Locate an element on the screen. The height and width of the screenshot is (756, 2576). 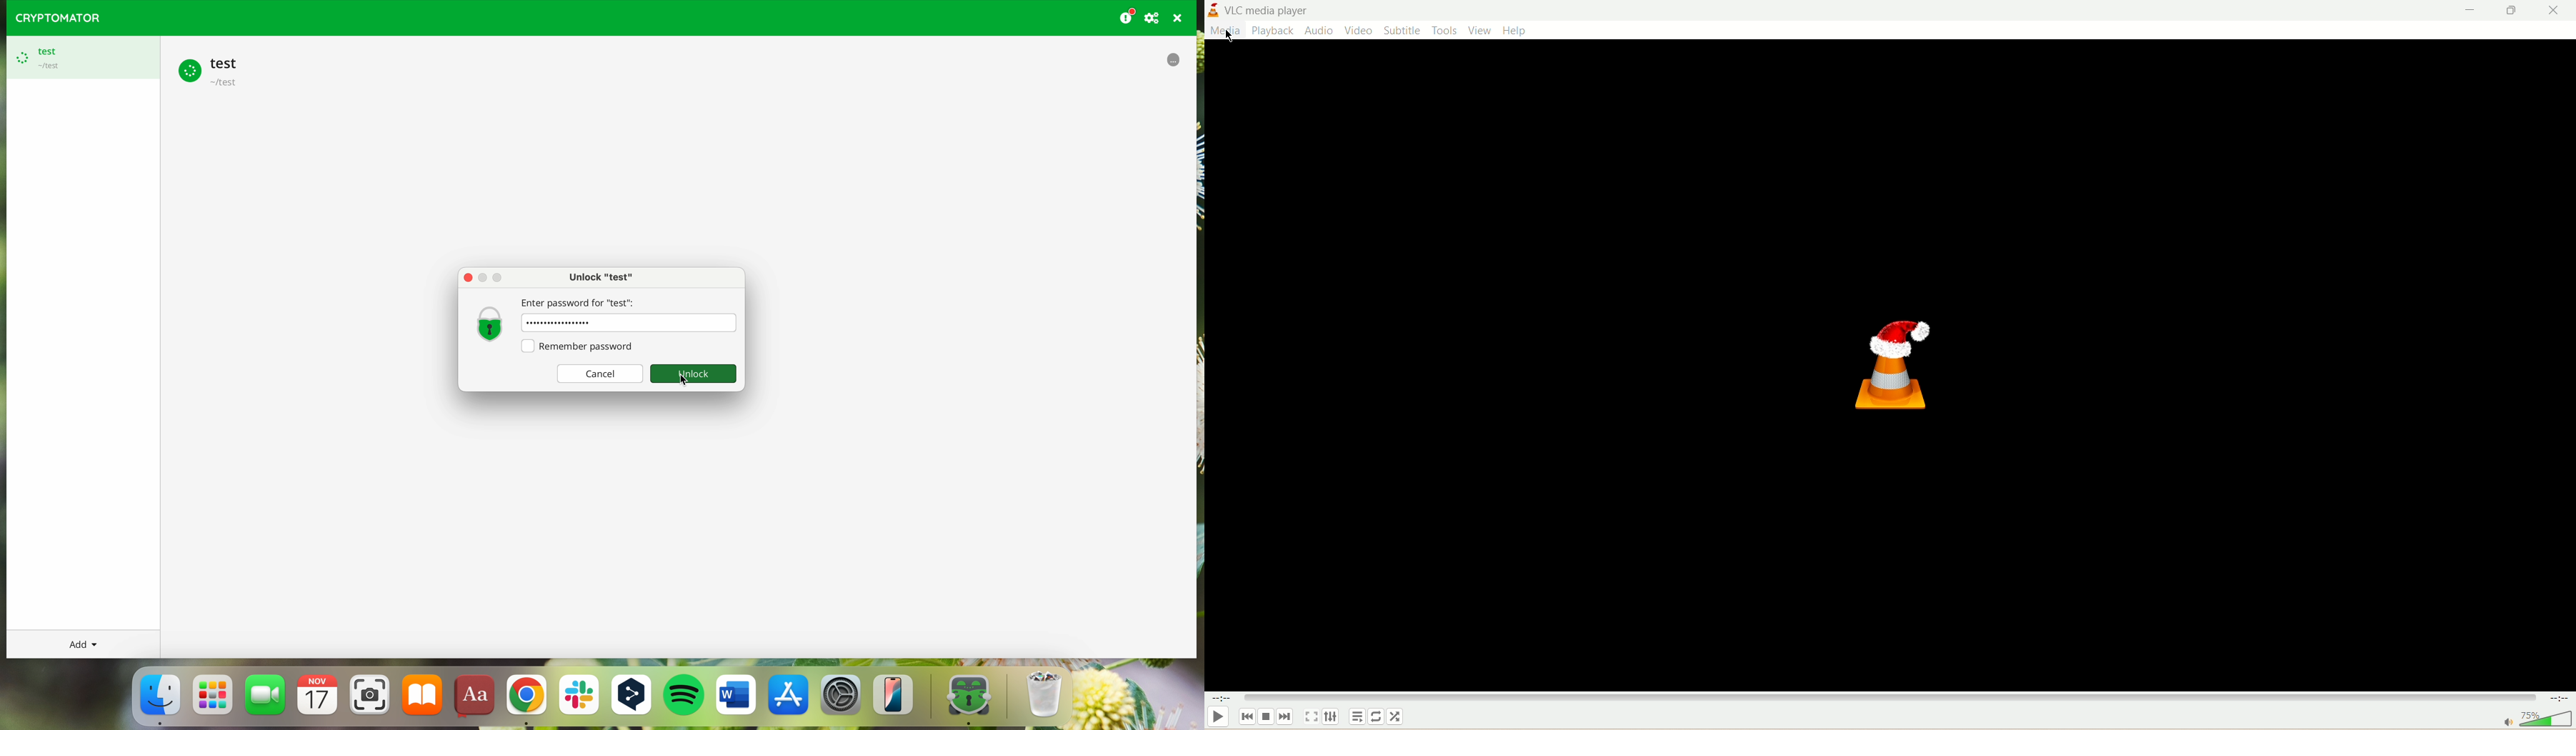
Spotify is located at coordinates (686, 697).